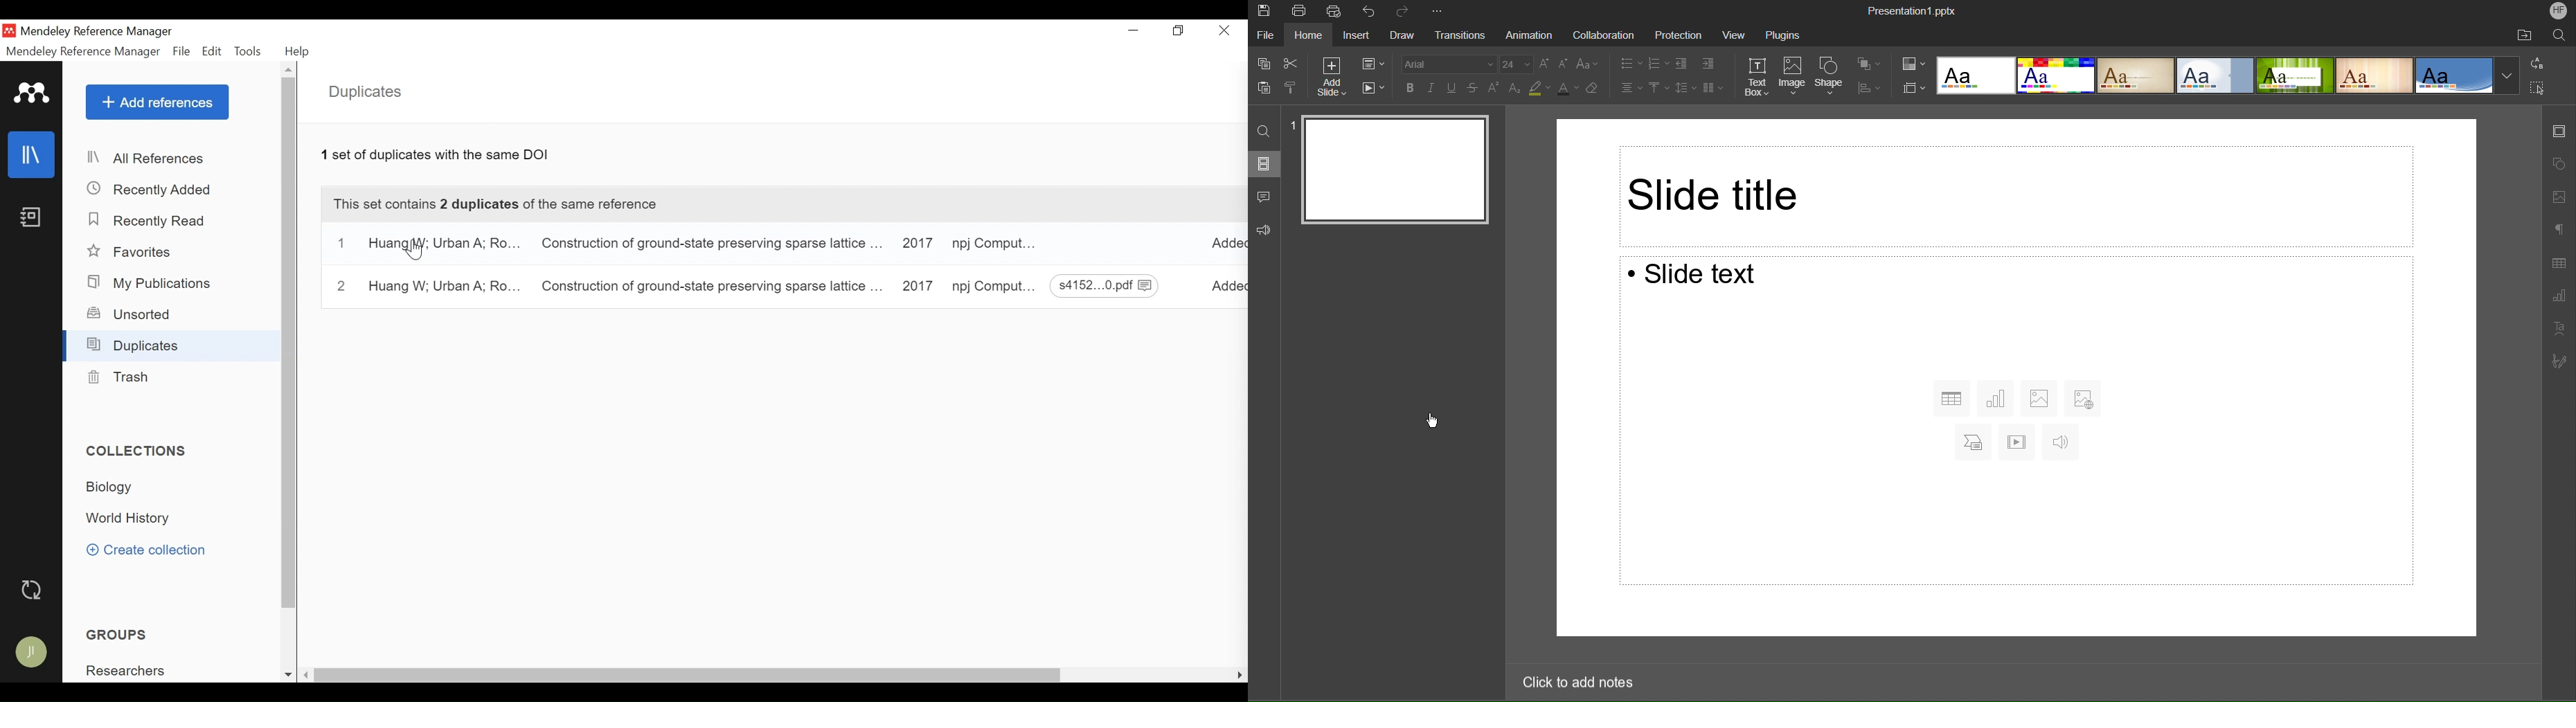 Image resolution: width=2576 pixels, height=728 pixels. Describe the element at coordinates (1679, 35) in the screenshot. I see `Protection` at that location.